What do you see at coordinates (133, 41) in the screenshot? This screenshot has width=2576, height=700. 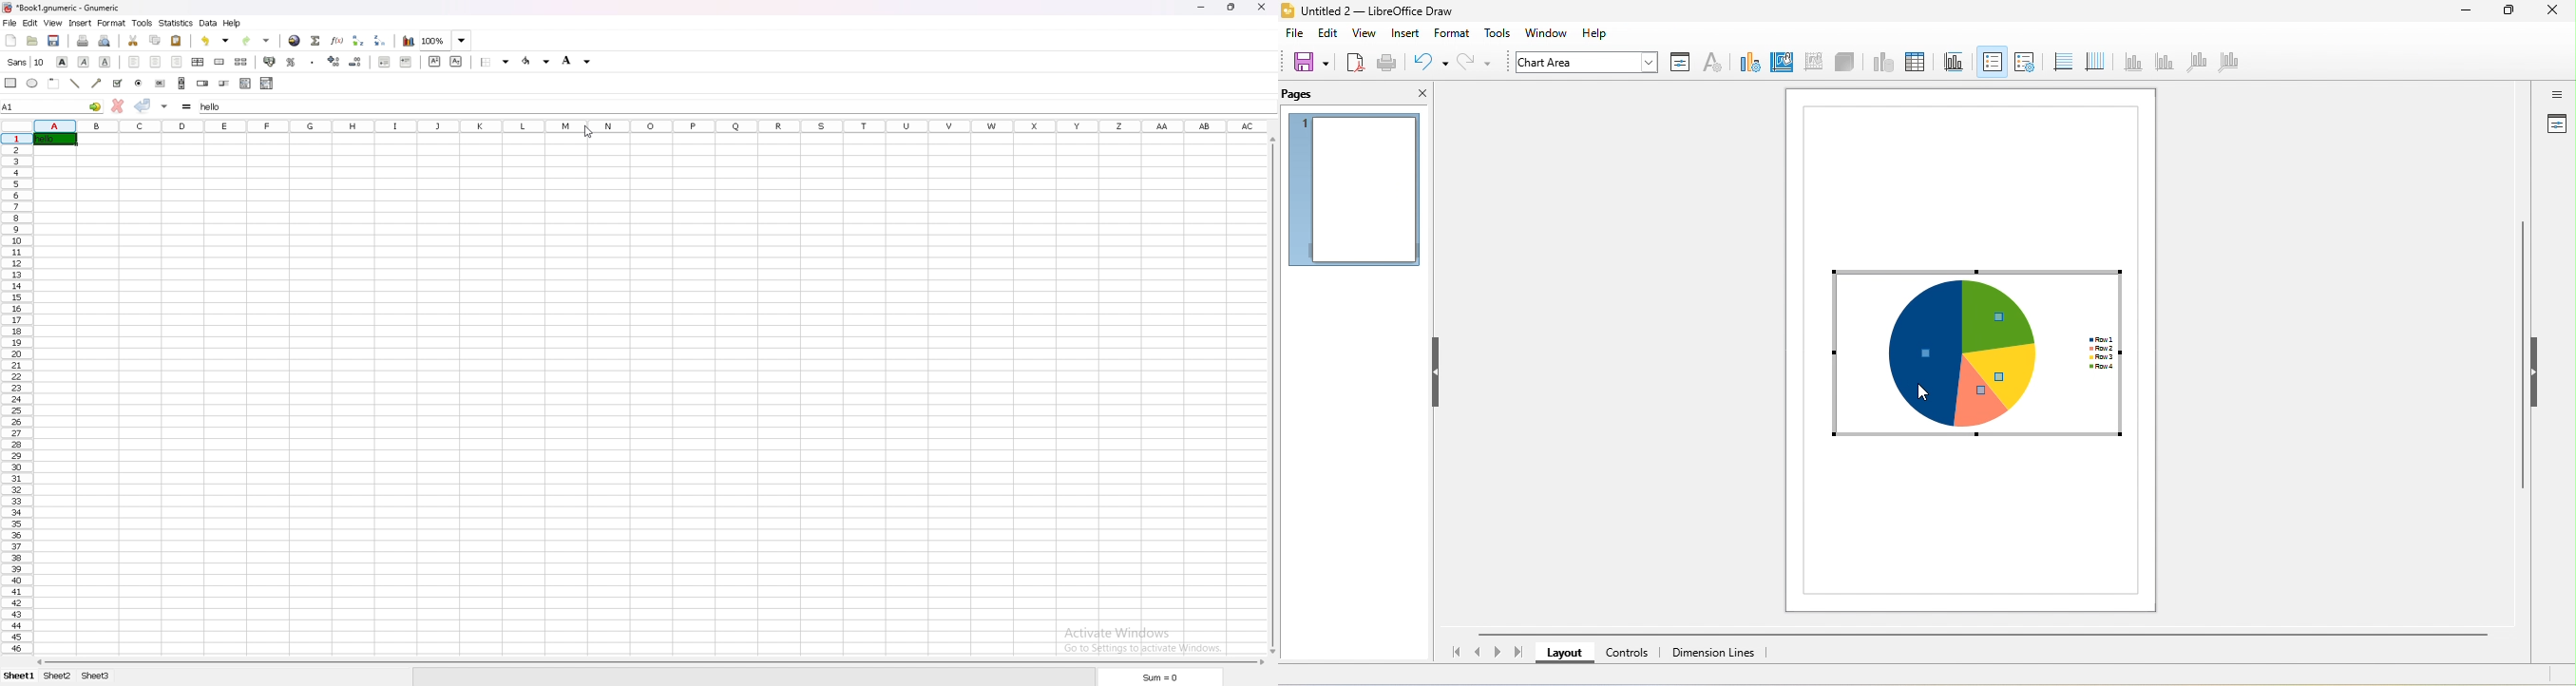 I see `cut` at bounding box center [133, 41].